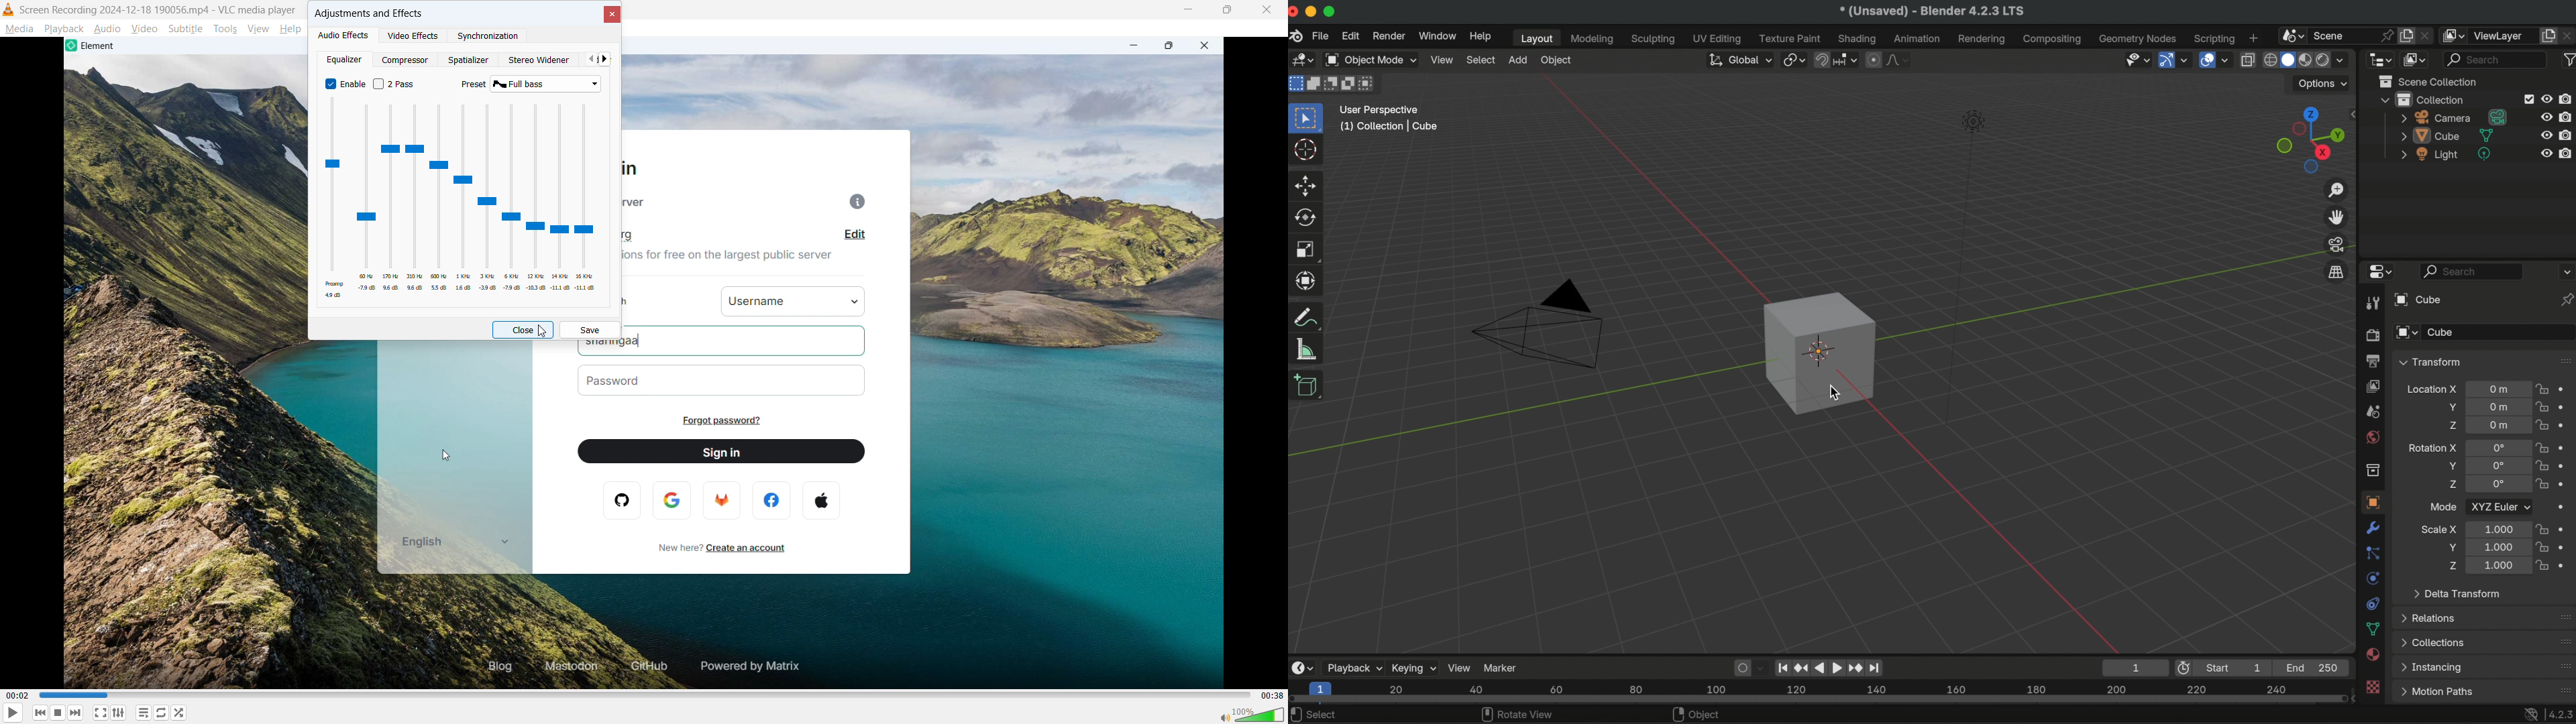  What do you see at coordinates (2547, 154) in the screenshot?
I see `hide in viewport` at bounding box center [2547, 154].